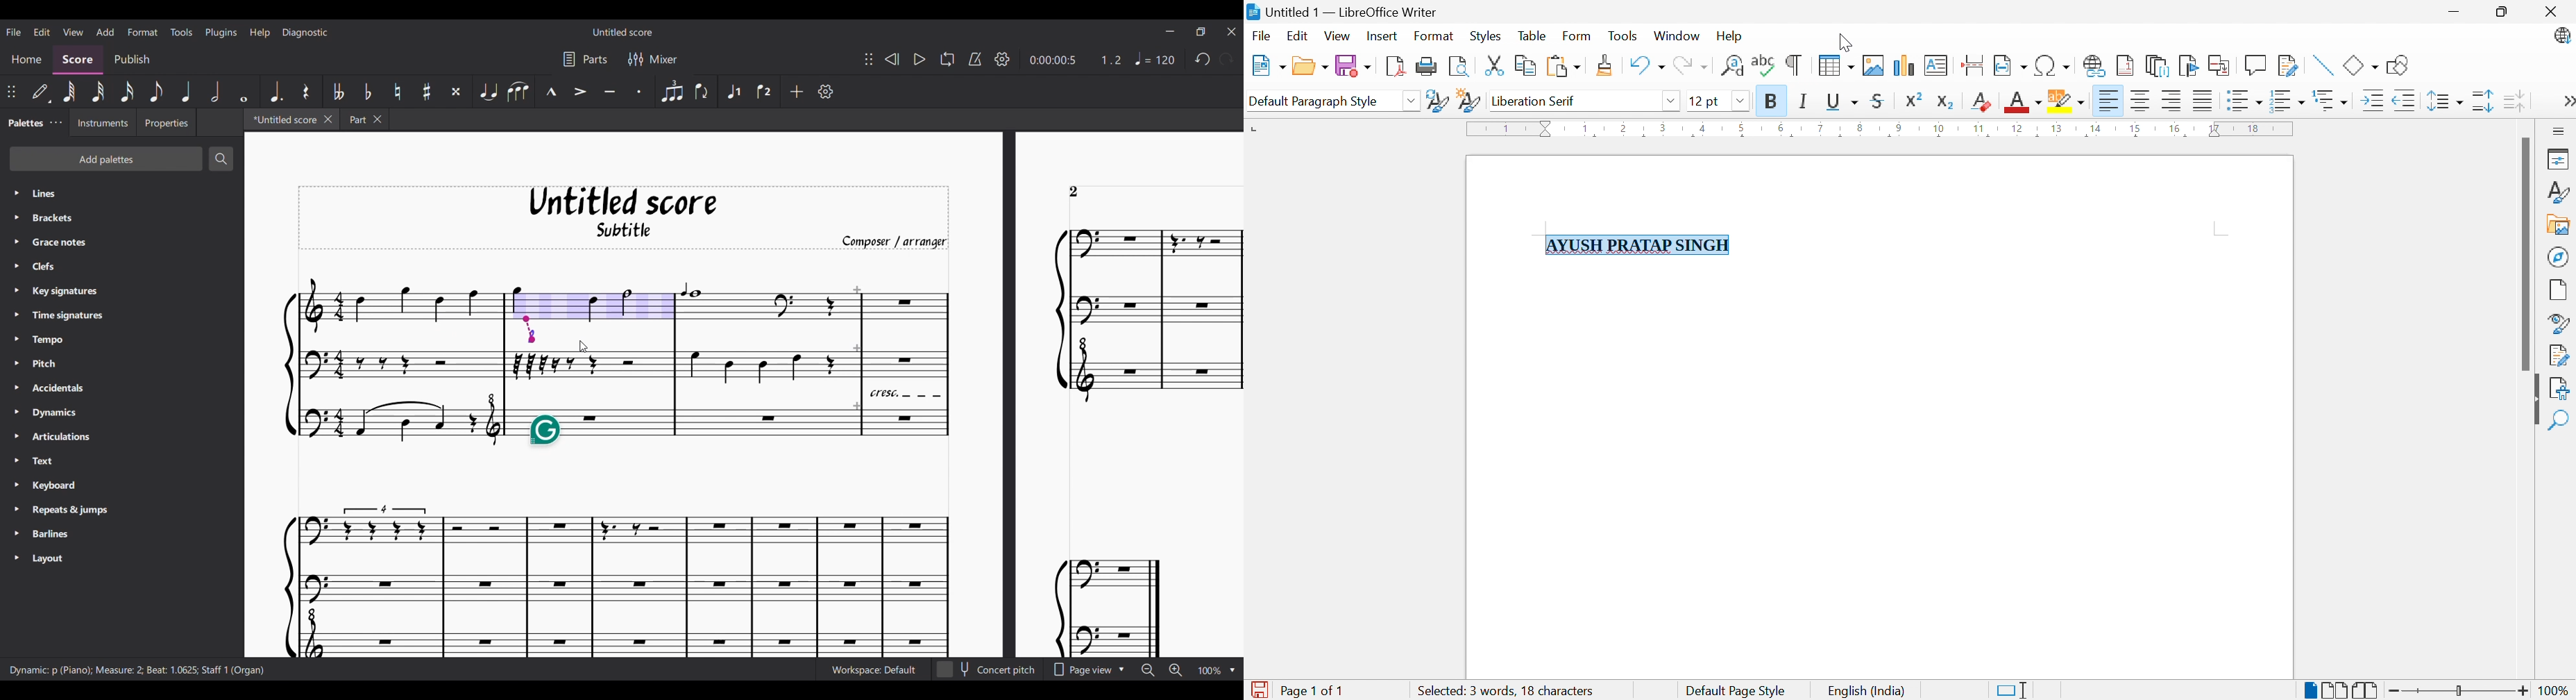 The width and height of the screenshot is (2576, 700). I want to click on Change position of toolbar attached, so click(11, 91).